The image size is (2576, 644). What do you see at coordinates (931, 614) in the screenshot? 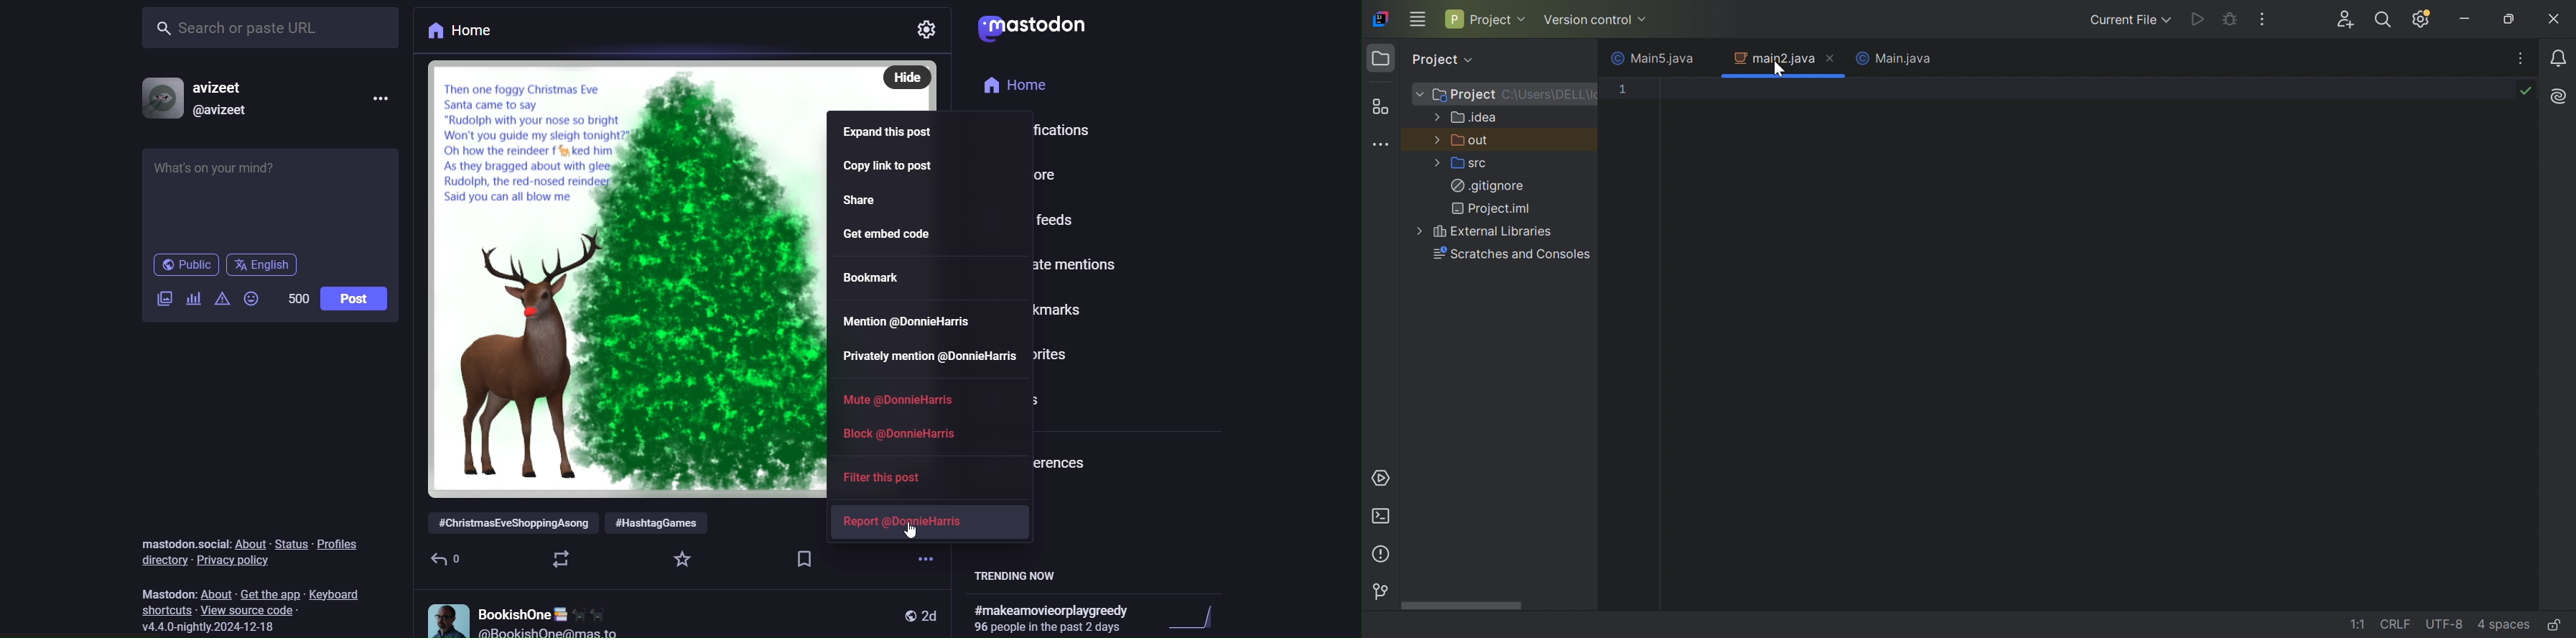
I see `2d` at bounding box center [931, 614].